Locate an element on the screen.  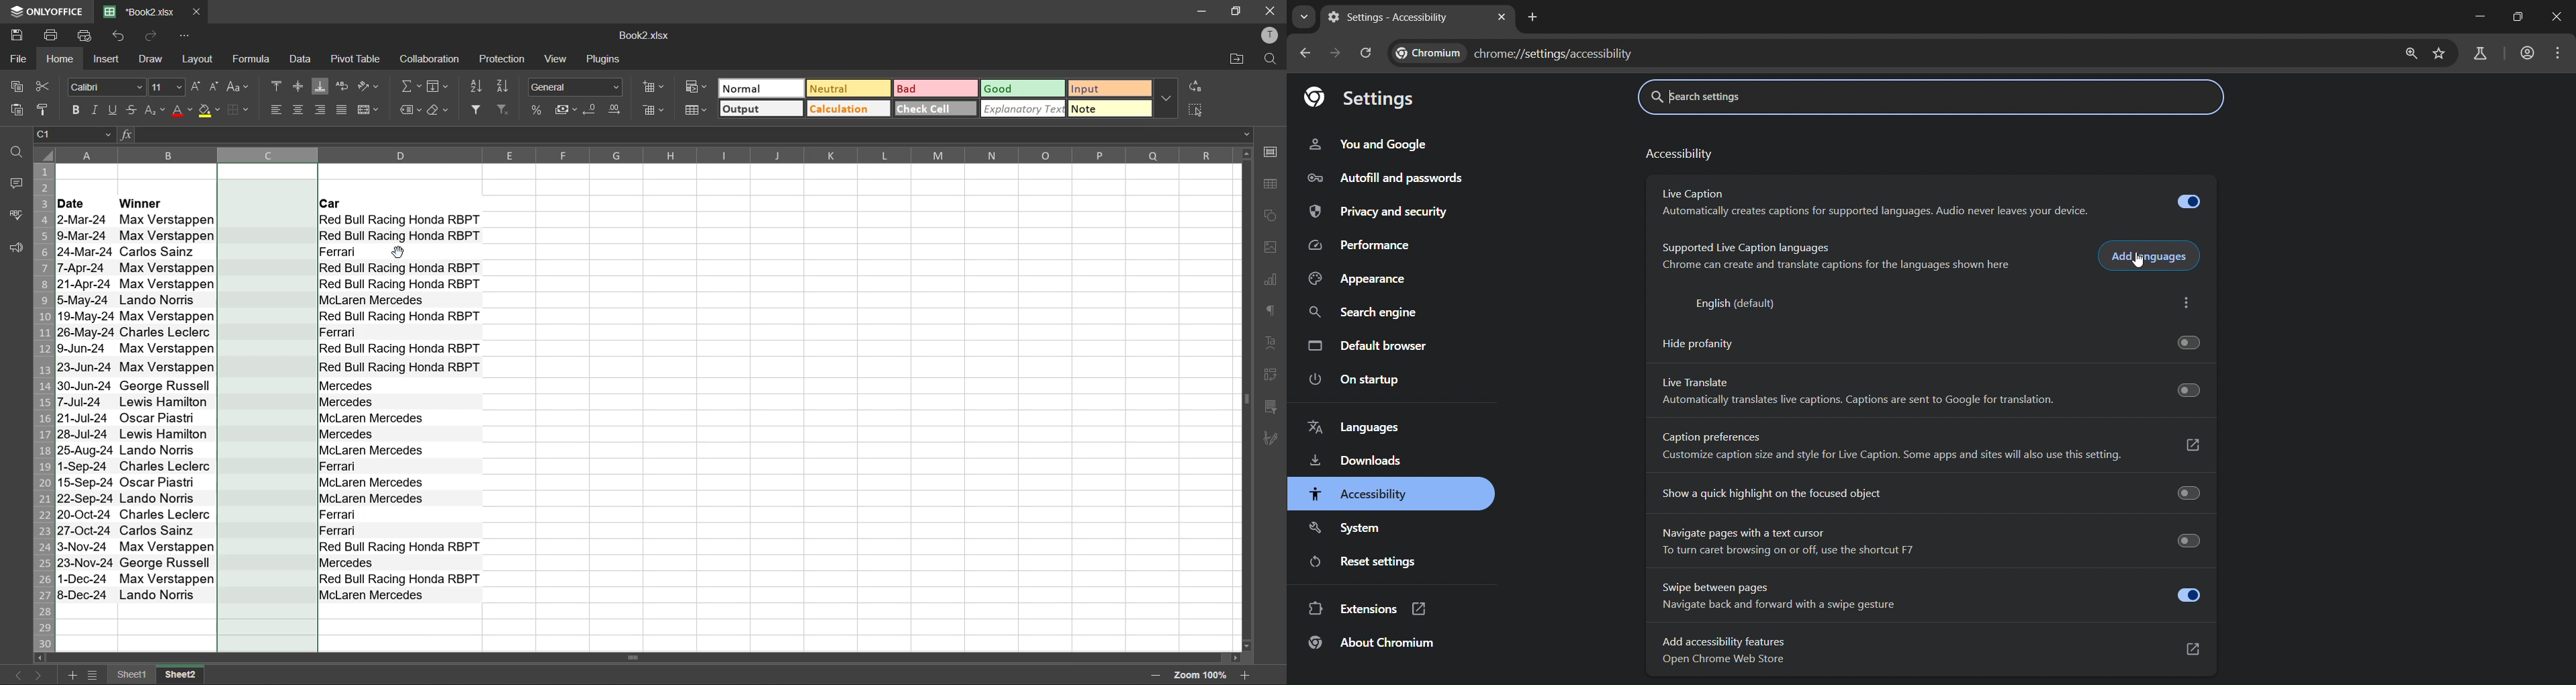
spellcheck is located at coordinates (16, 216).